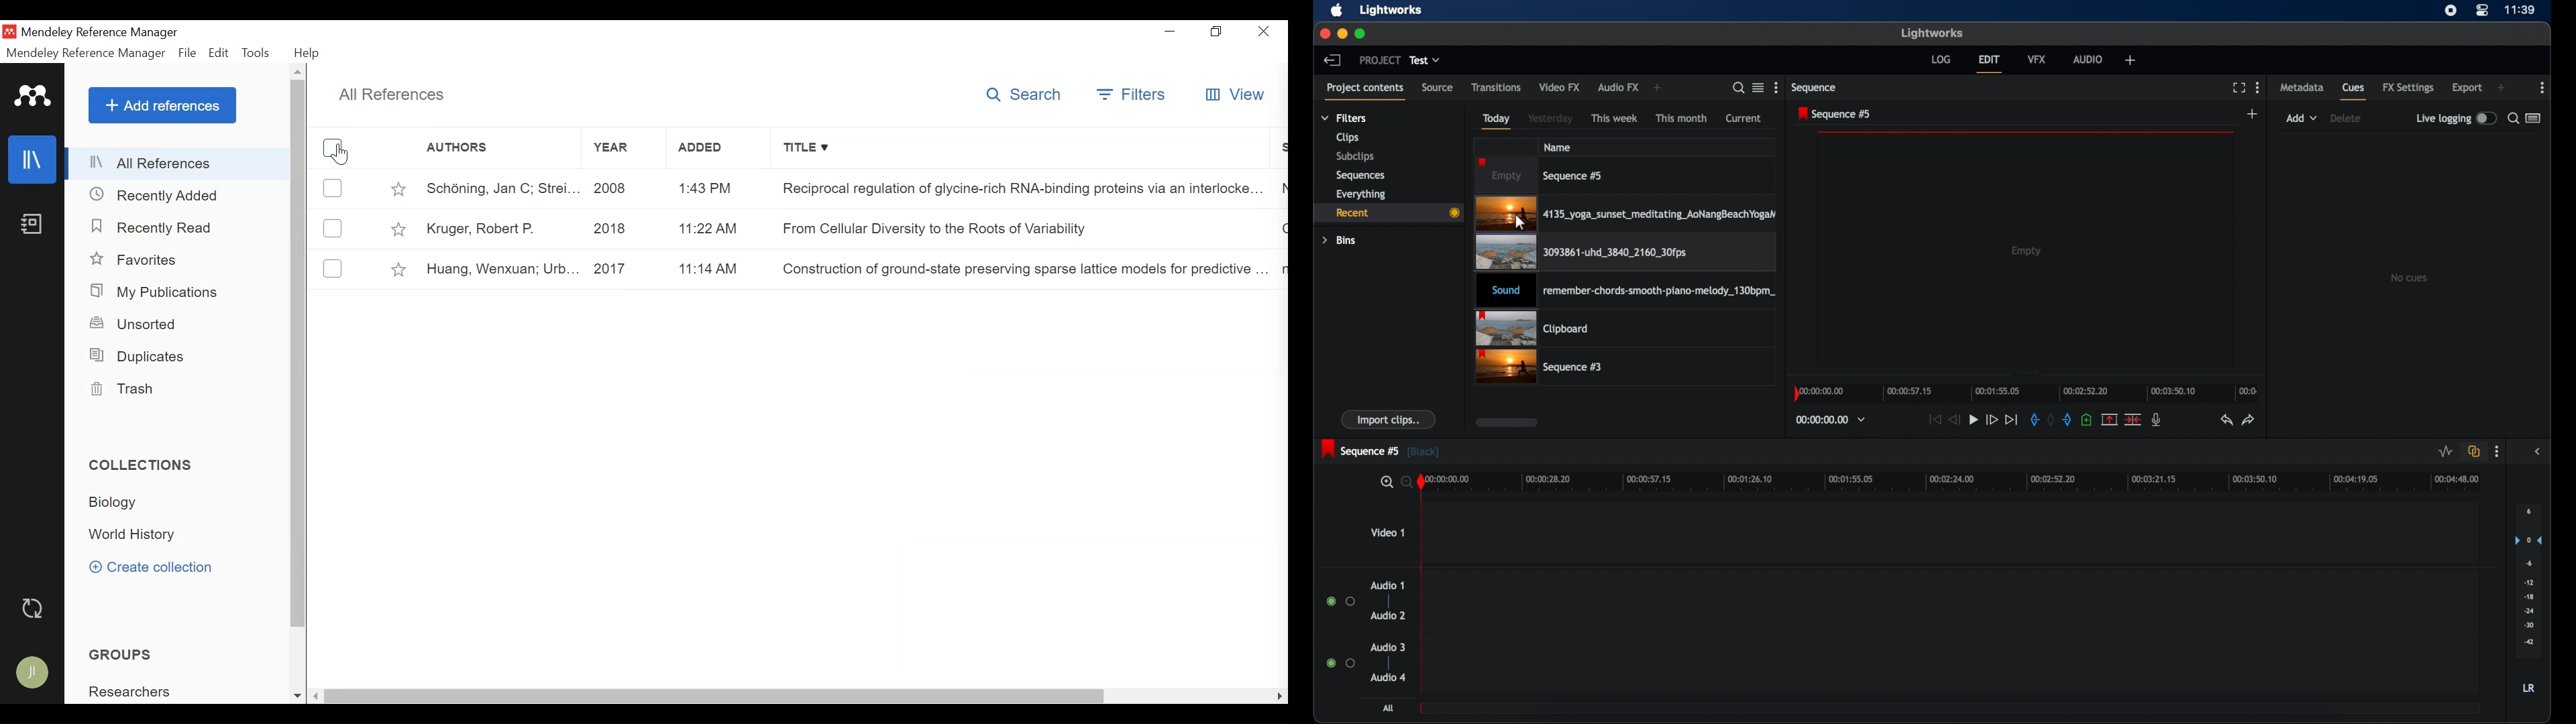 The width and height of the screenshot is (2576, 728). Describe the element at coordinates (1438, 87) in the screenshot. I see `source` at that location.